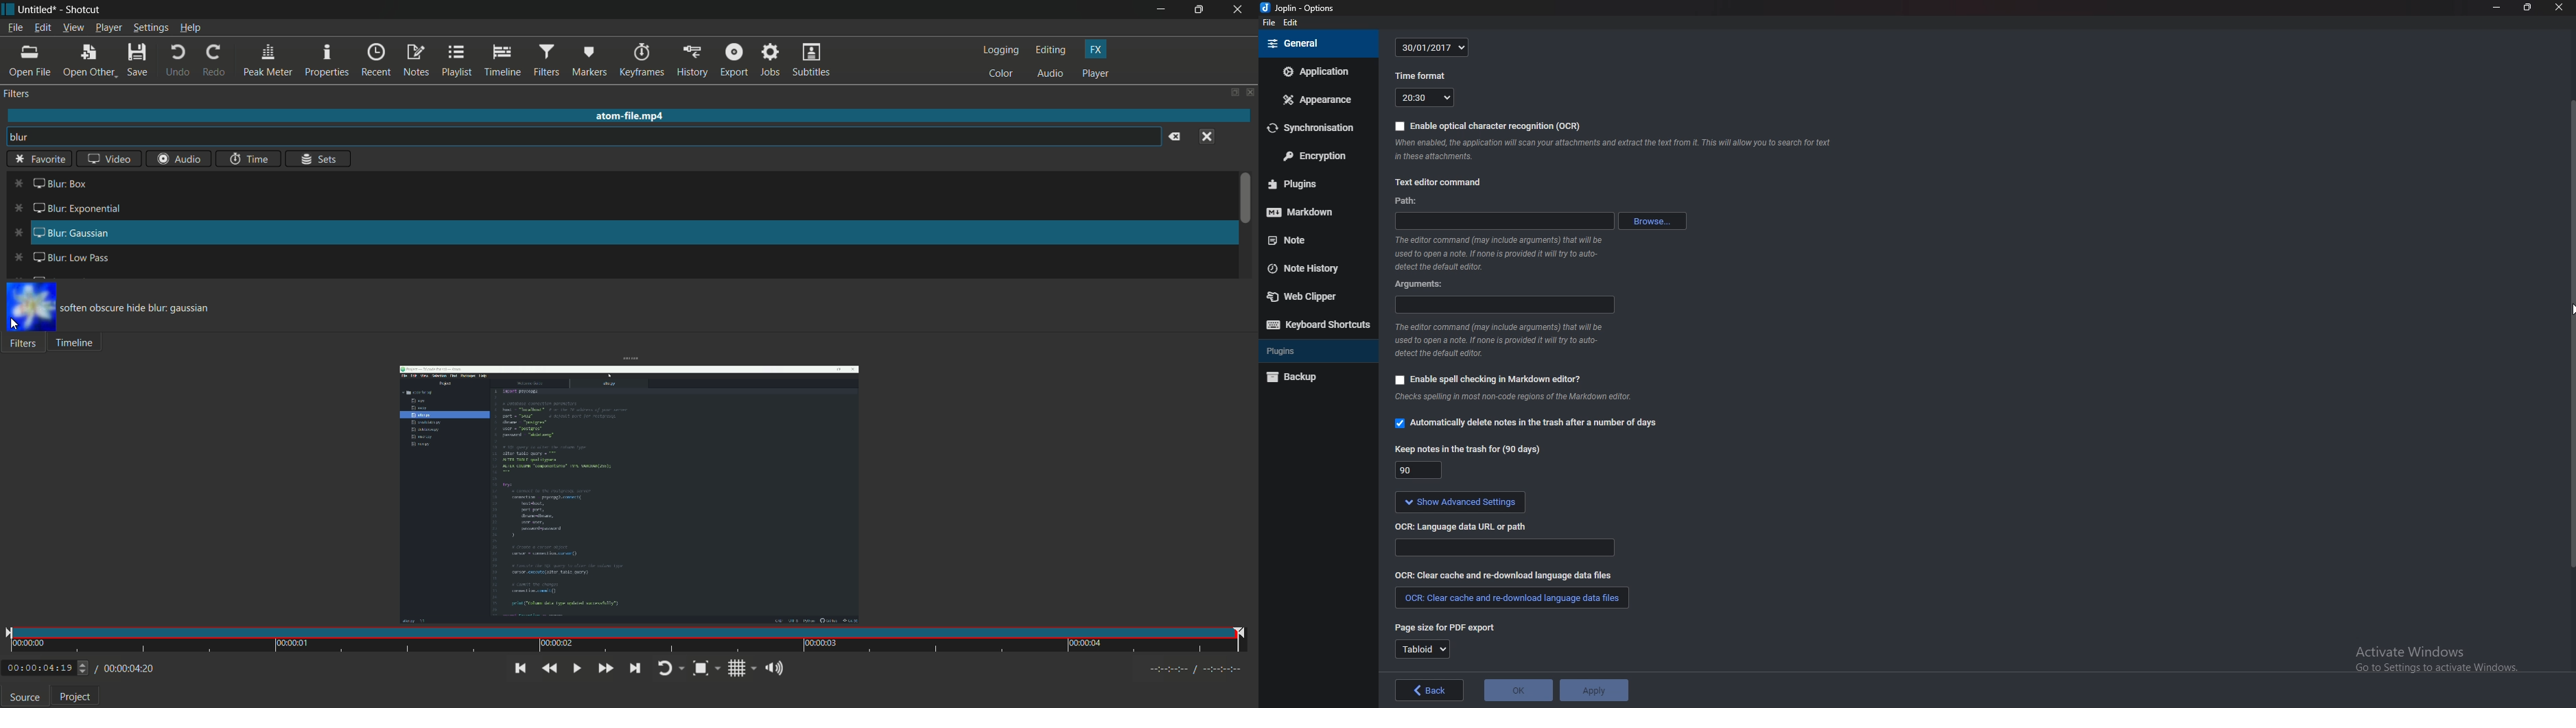  I want to click on file, so click(1269, 23).